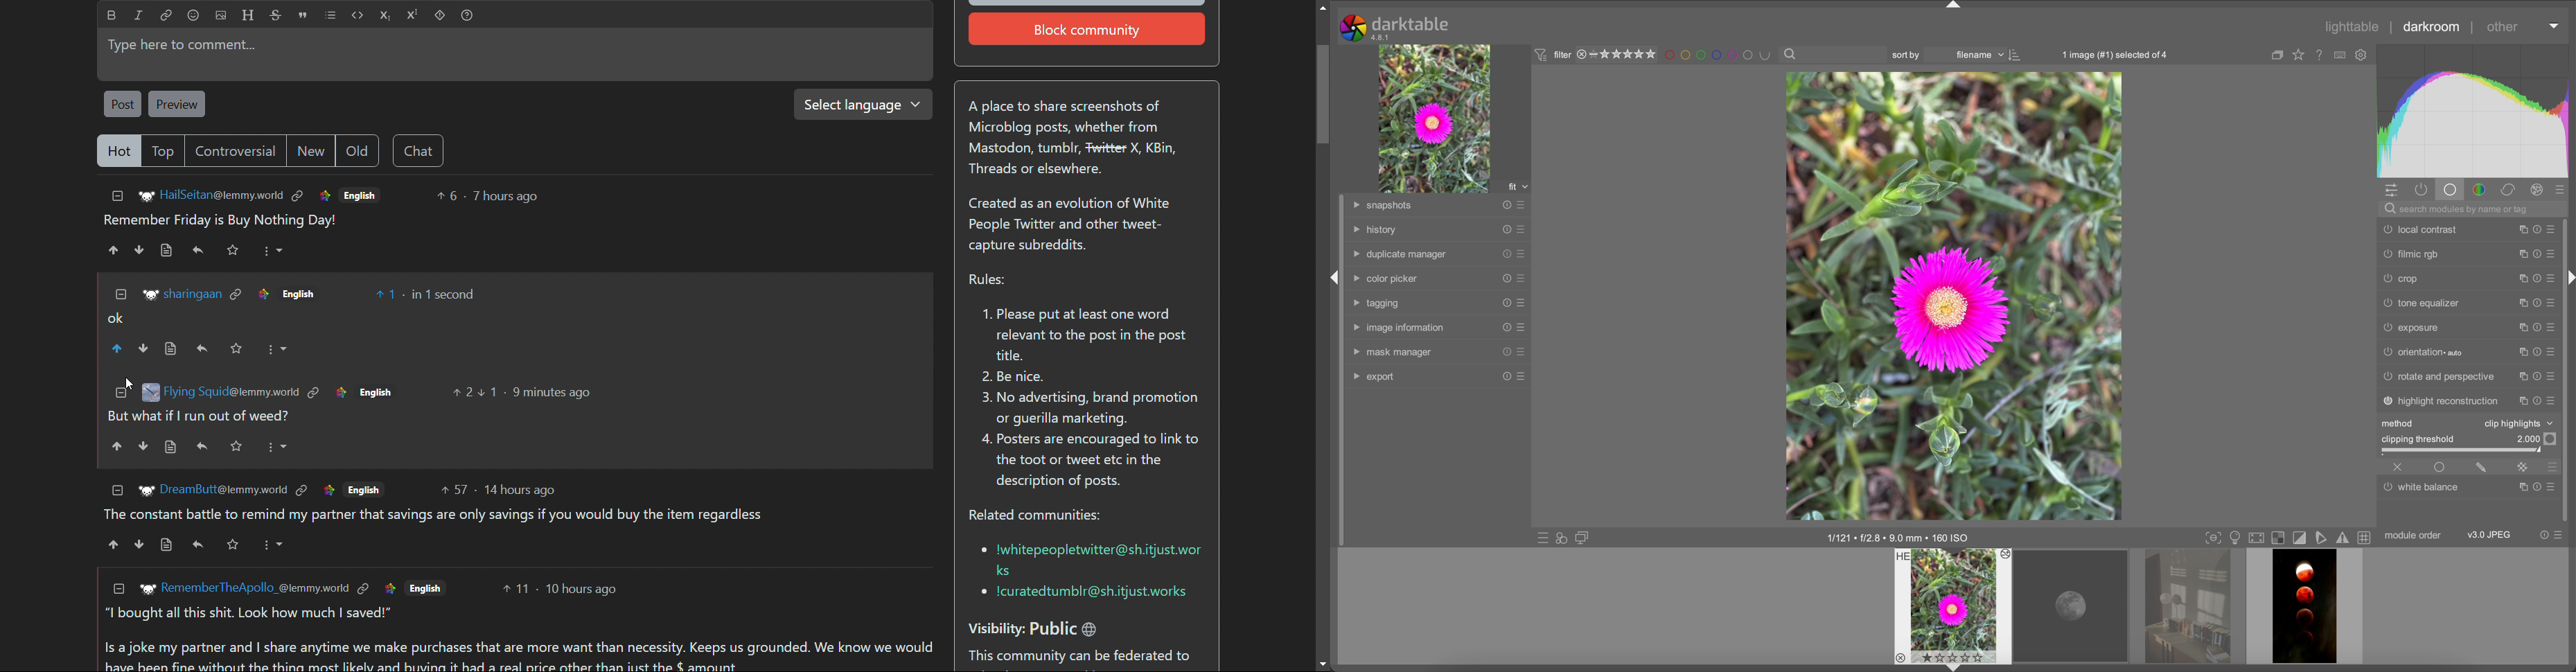  Describe the element at coordinates (2474, 110) in the screenshot. I see `color chart` at that location.